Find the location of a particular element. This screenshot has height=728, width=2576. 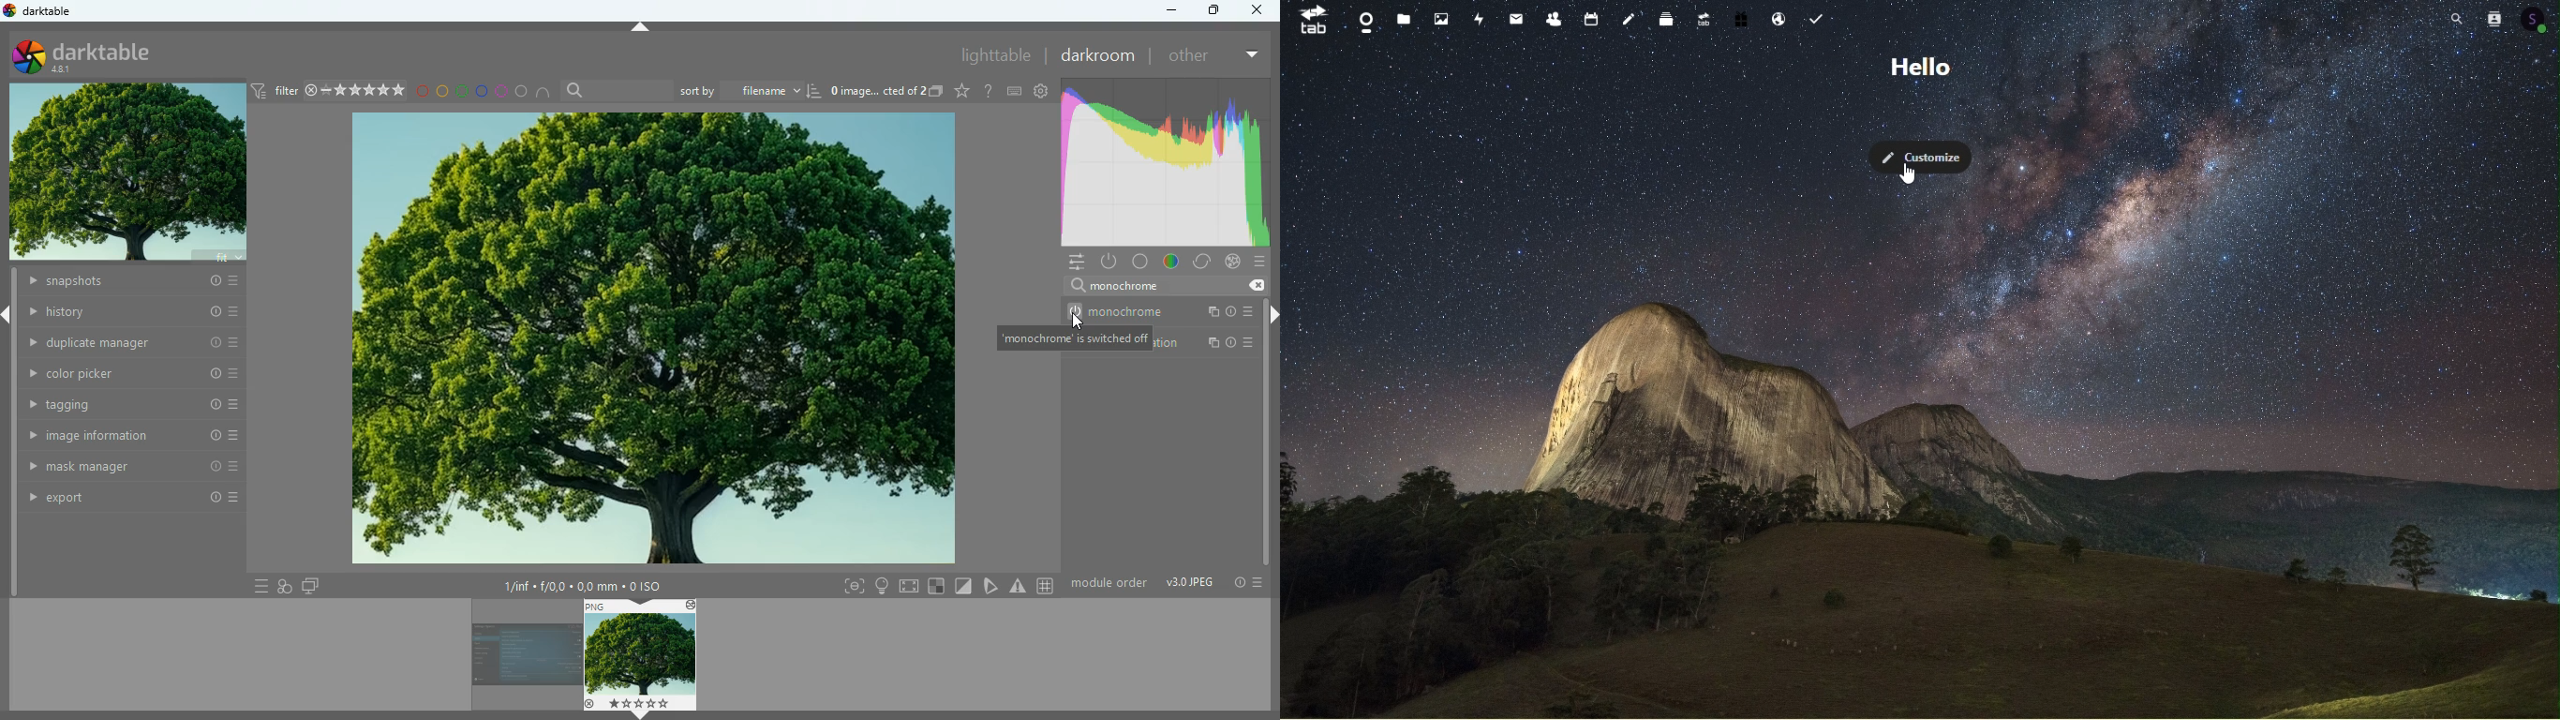

Notes is located at coordinates (1628, 19).